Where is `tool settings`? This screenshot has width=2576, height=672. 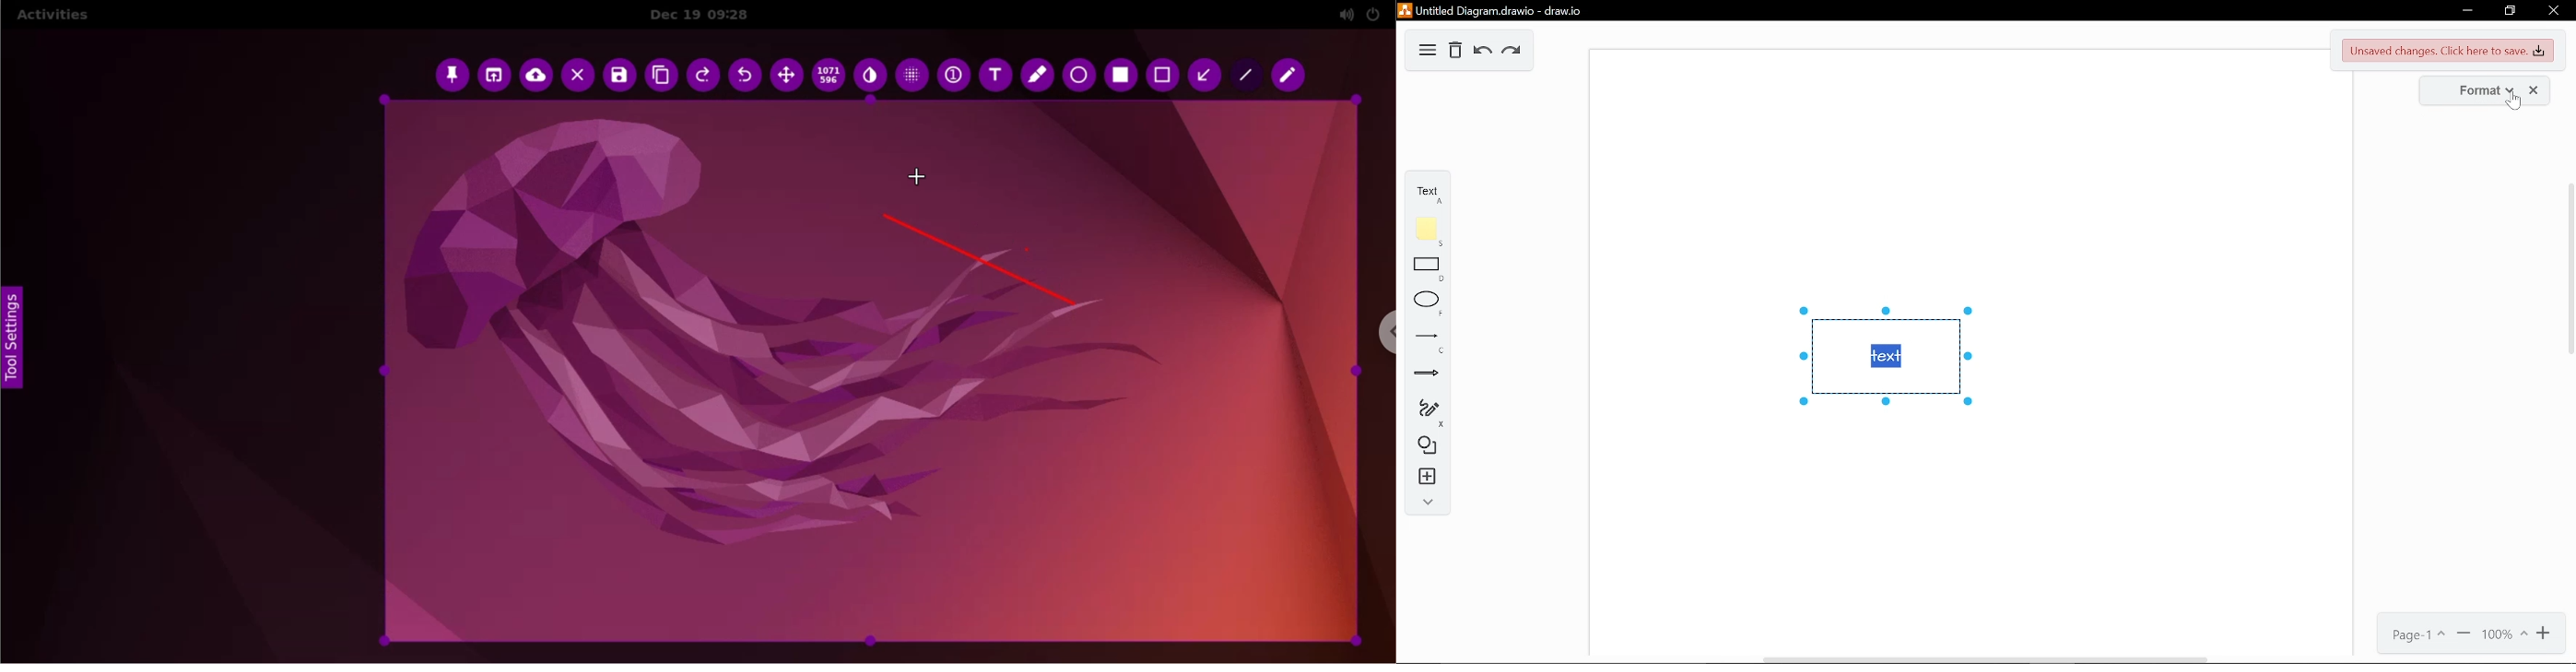
tool settings is located at coordinates (17, 342).